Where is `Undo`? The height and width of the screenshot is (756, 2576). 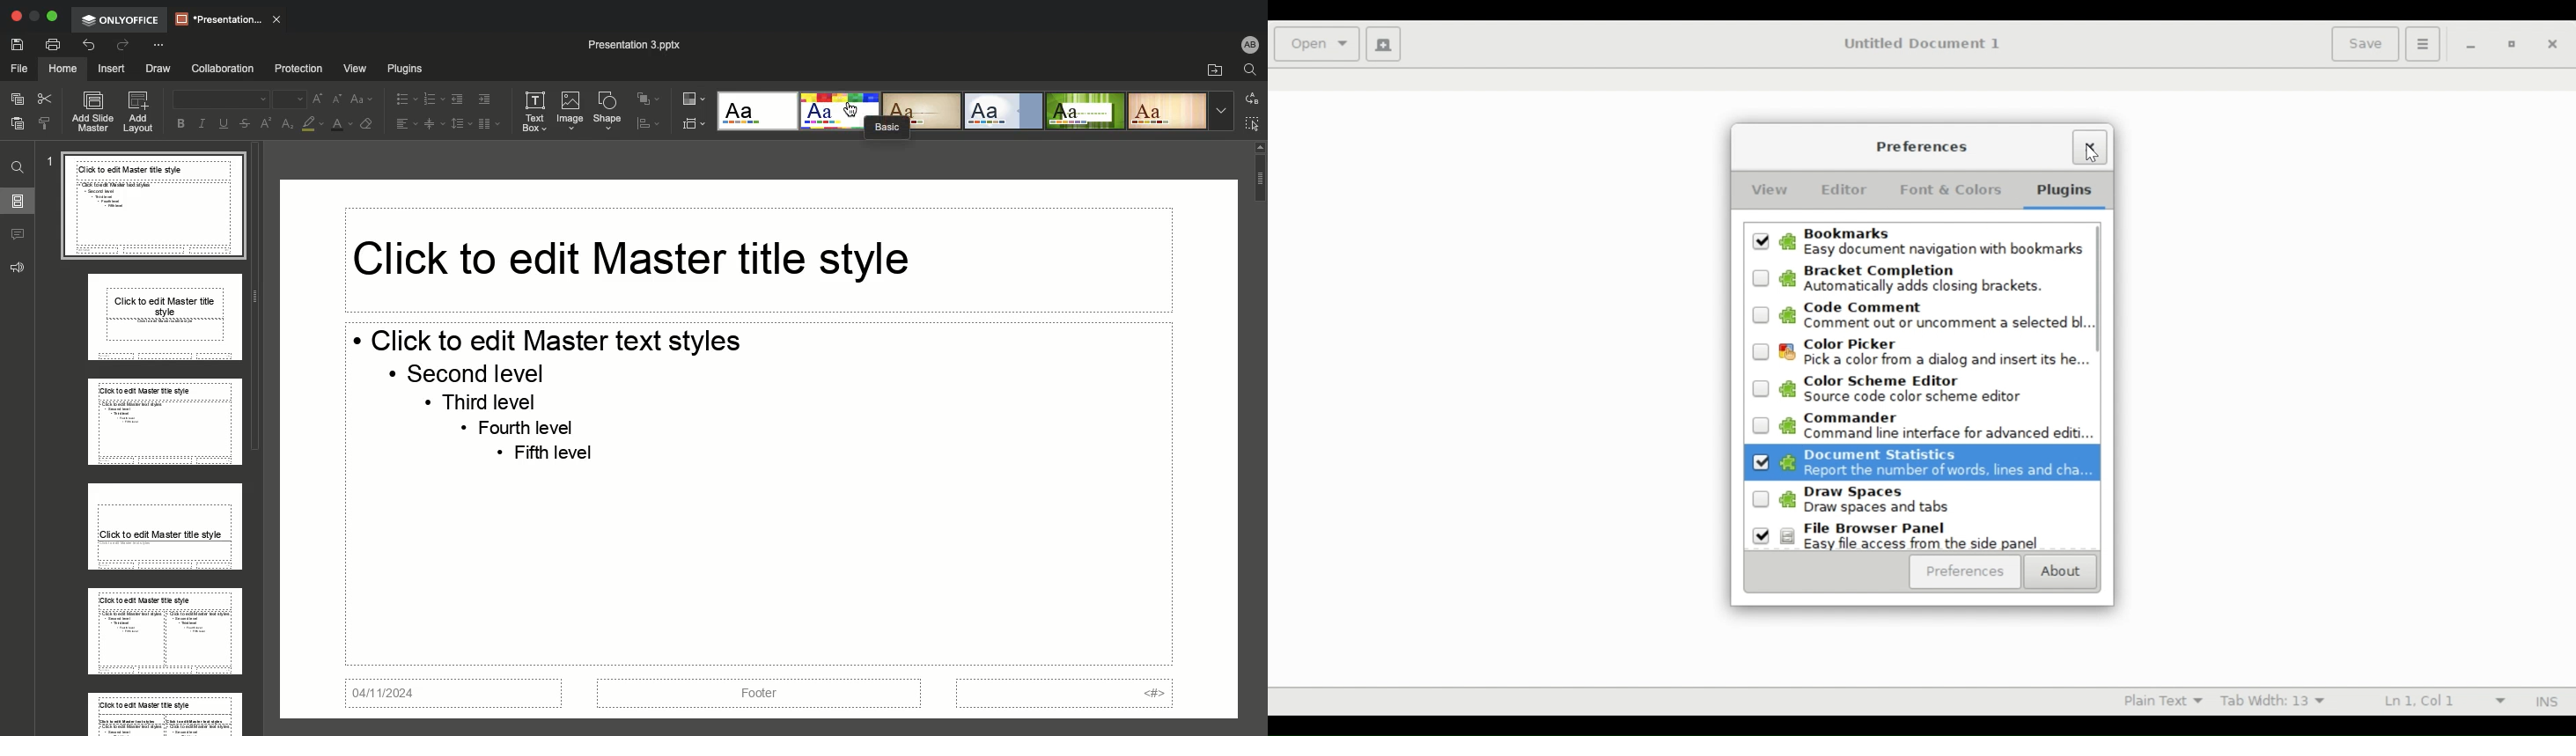 Undo is located at coordinates (90, 45).